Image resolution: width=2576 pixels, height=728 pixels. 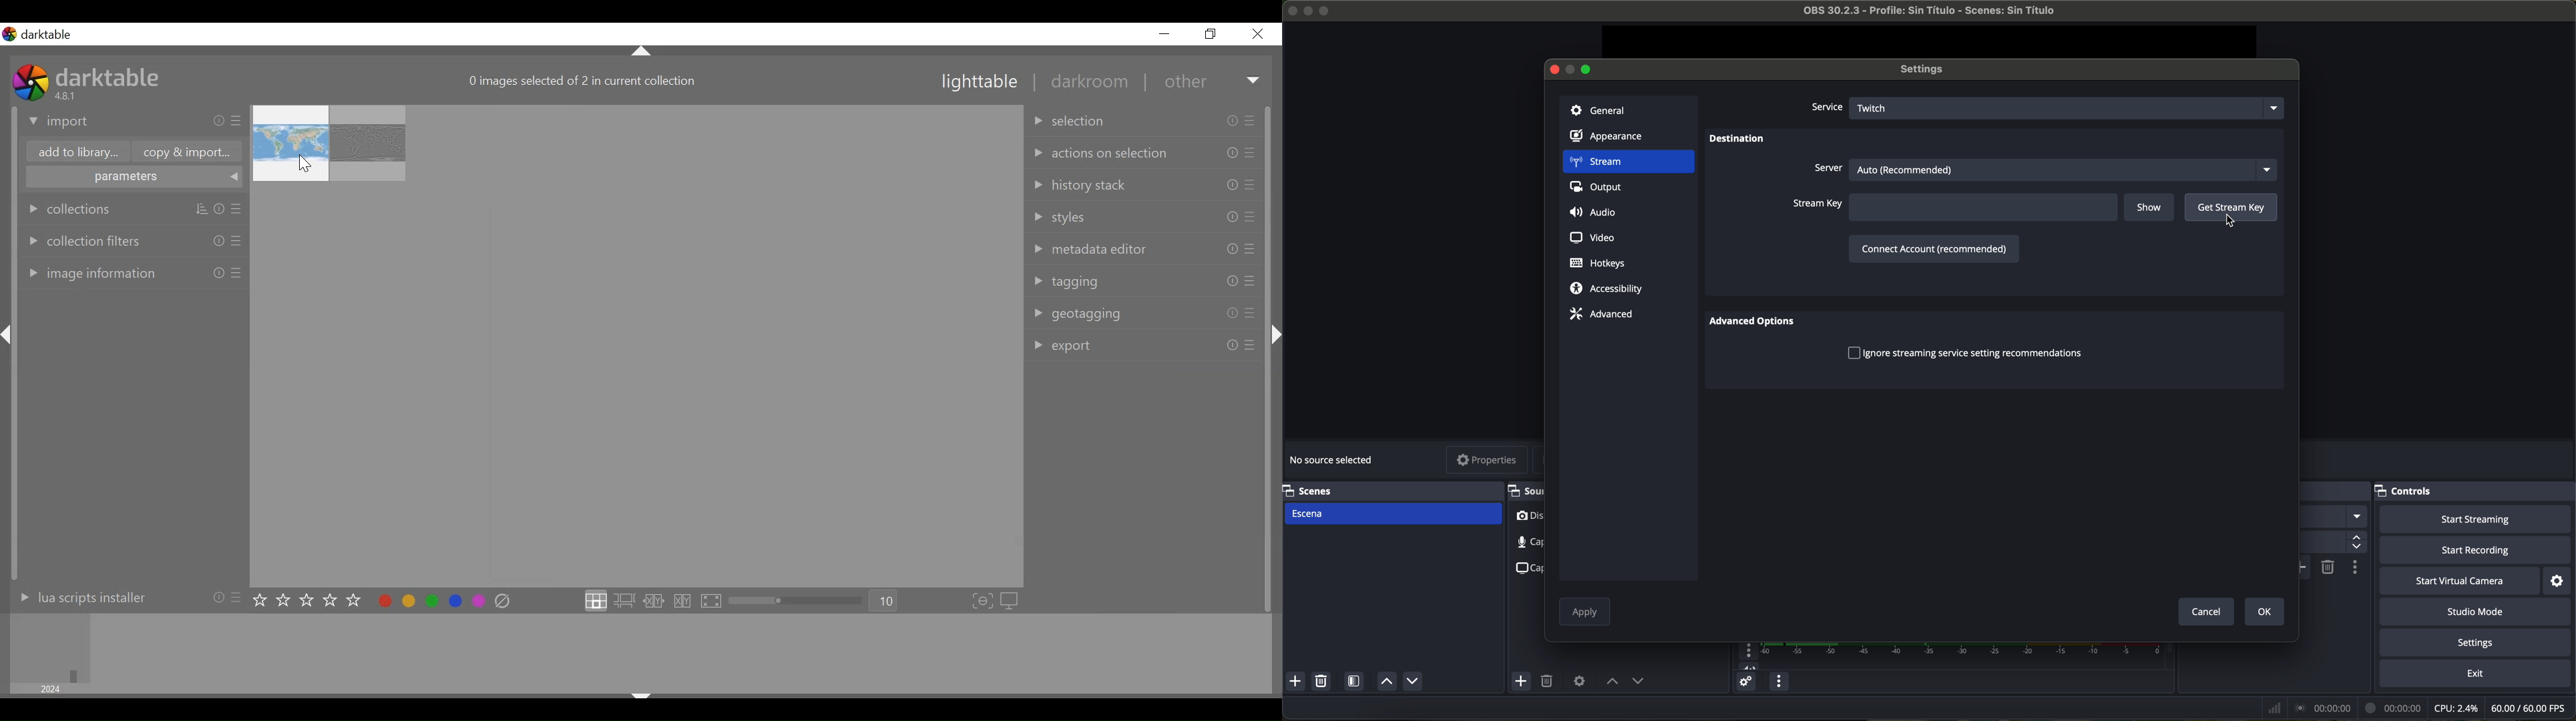 I want to click on file name, so click(x=1920, y=12).